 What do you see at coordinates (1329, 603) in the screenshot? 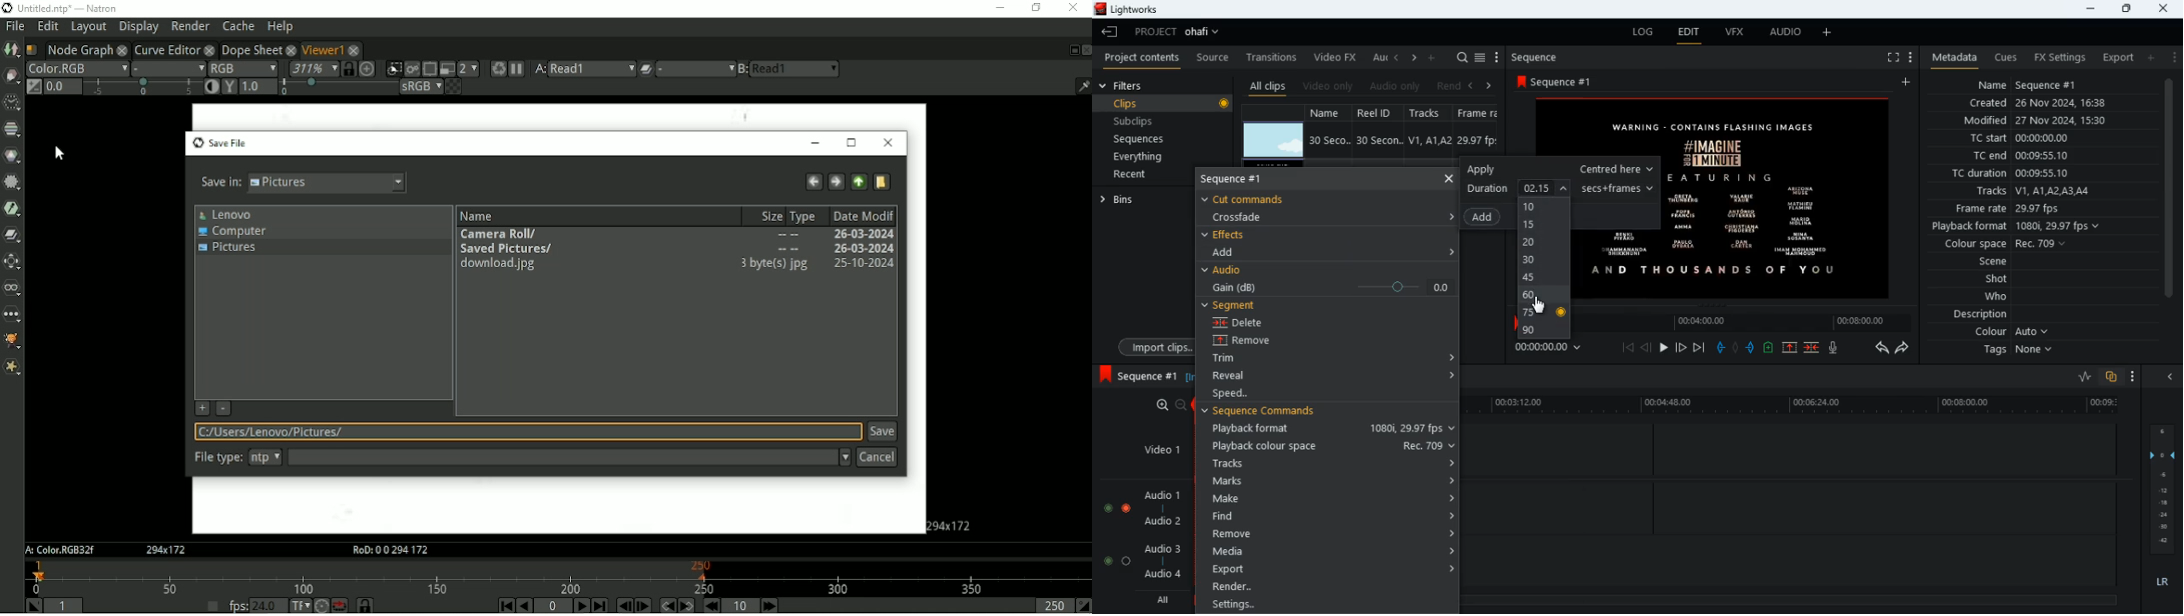
I see `Settings` at bounding box center [1329, 603].